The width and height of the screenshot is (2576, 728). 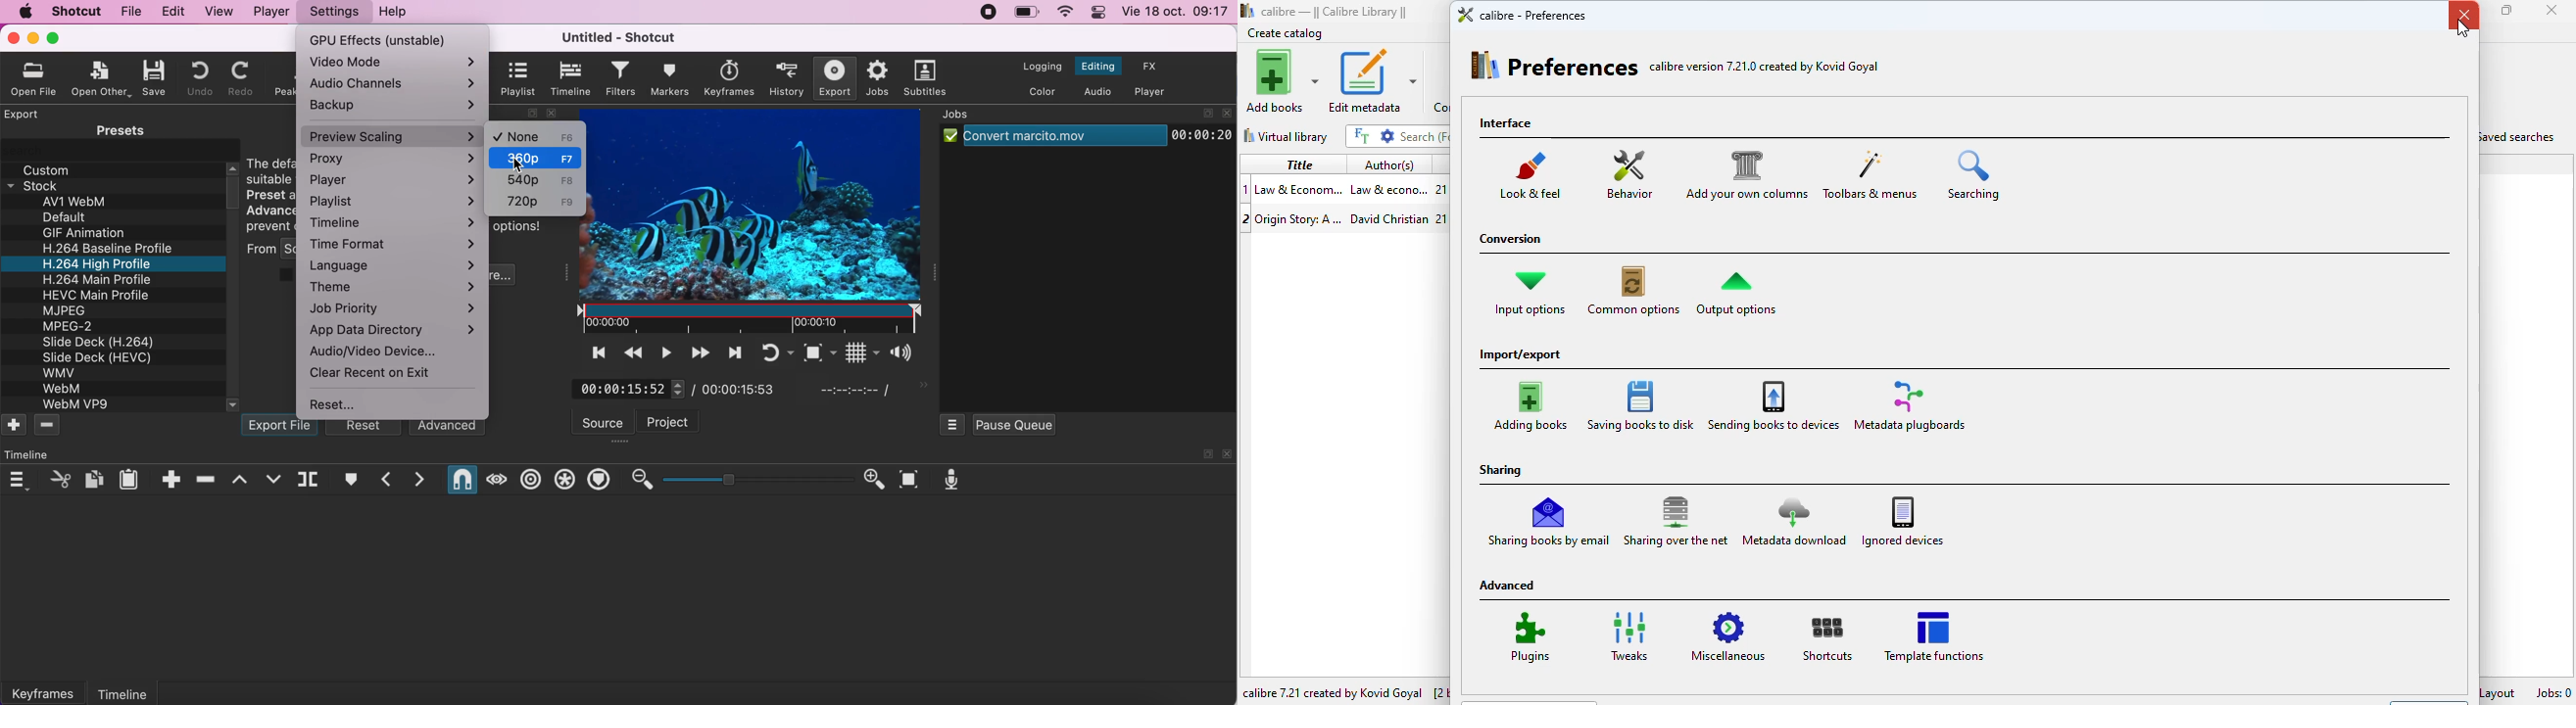 I want to click on book 2, so click(x=1344, y=219).